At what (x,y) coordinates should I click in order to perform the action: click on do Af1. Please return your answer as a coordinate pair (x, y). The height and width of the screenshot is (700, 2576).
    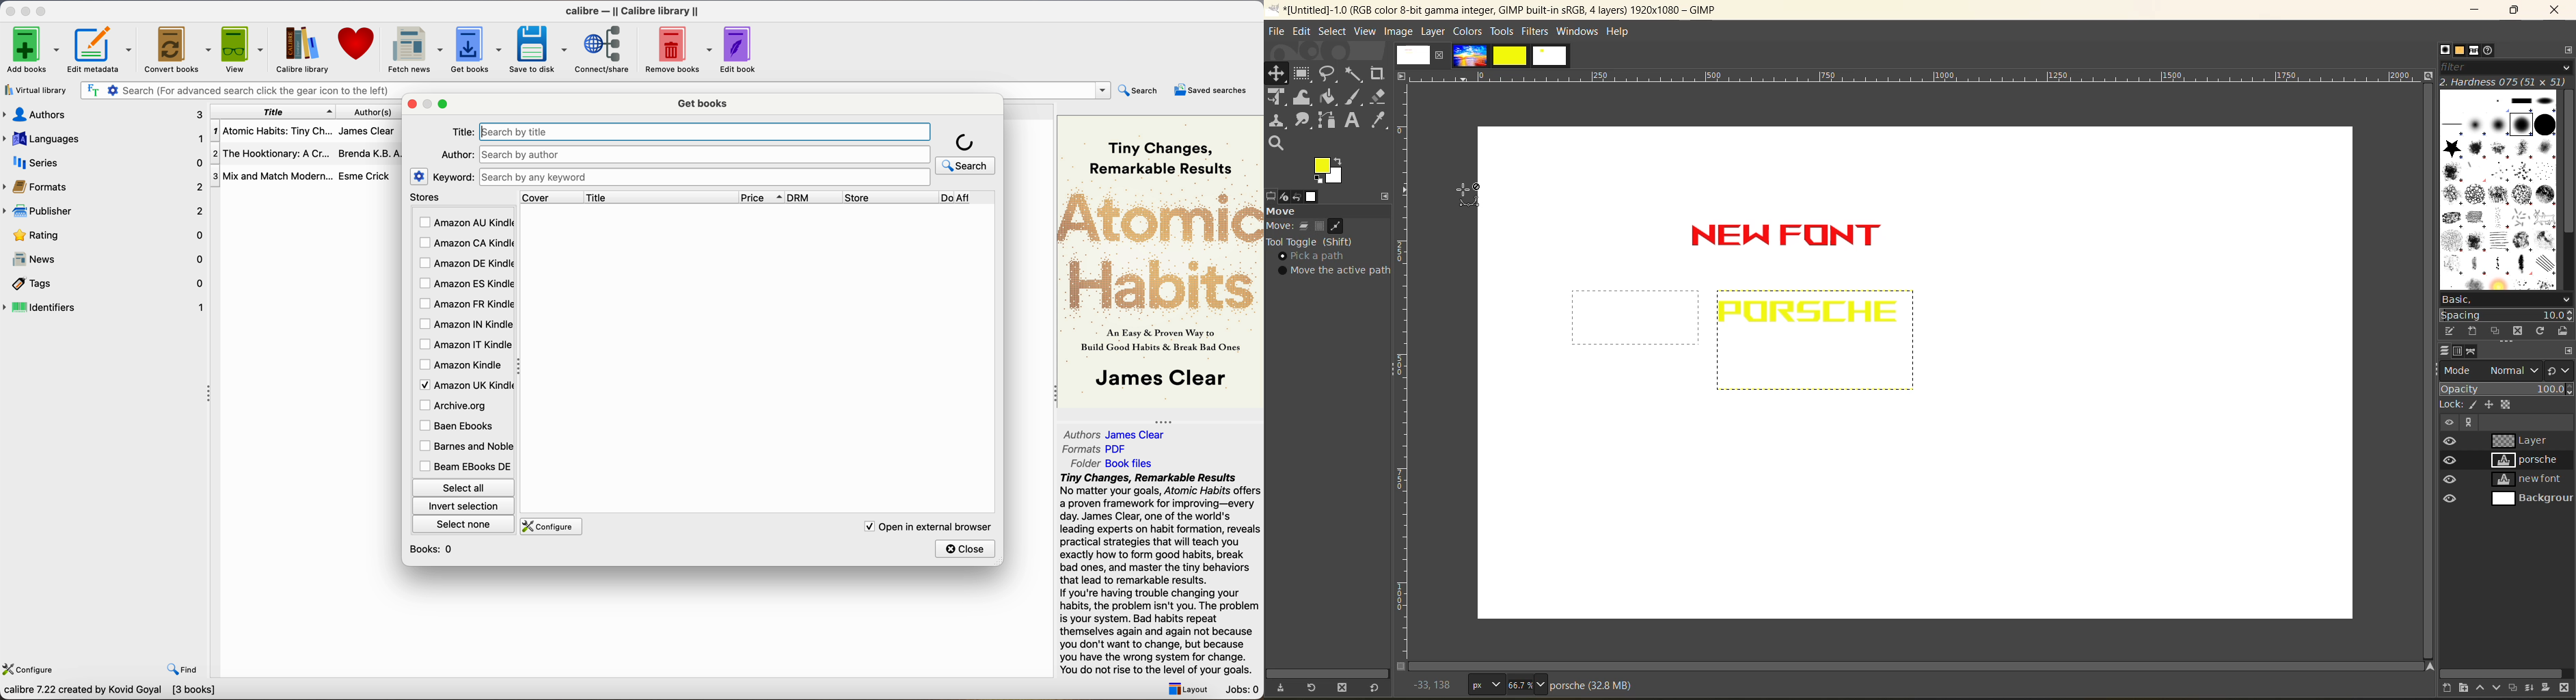
    Looking at the image, I should click on (969, 198).